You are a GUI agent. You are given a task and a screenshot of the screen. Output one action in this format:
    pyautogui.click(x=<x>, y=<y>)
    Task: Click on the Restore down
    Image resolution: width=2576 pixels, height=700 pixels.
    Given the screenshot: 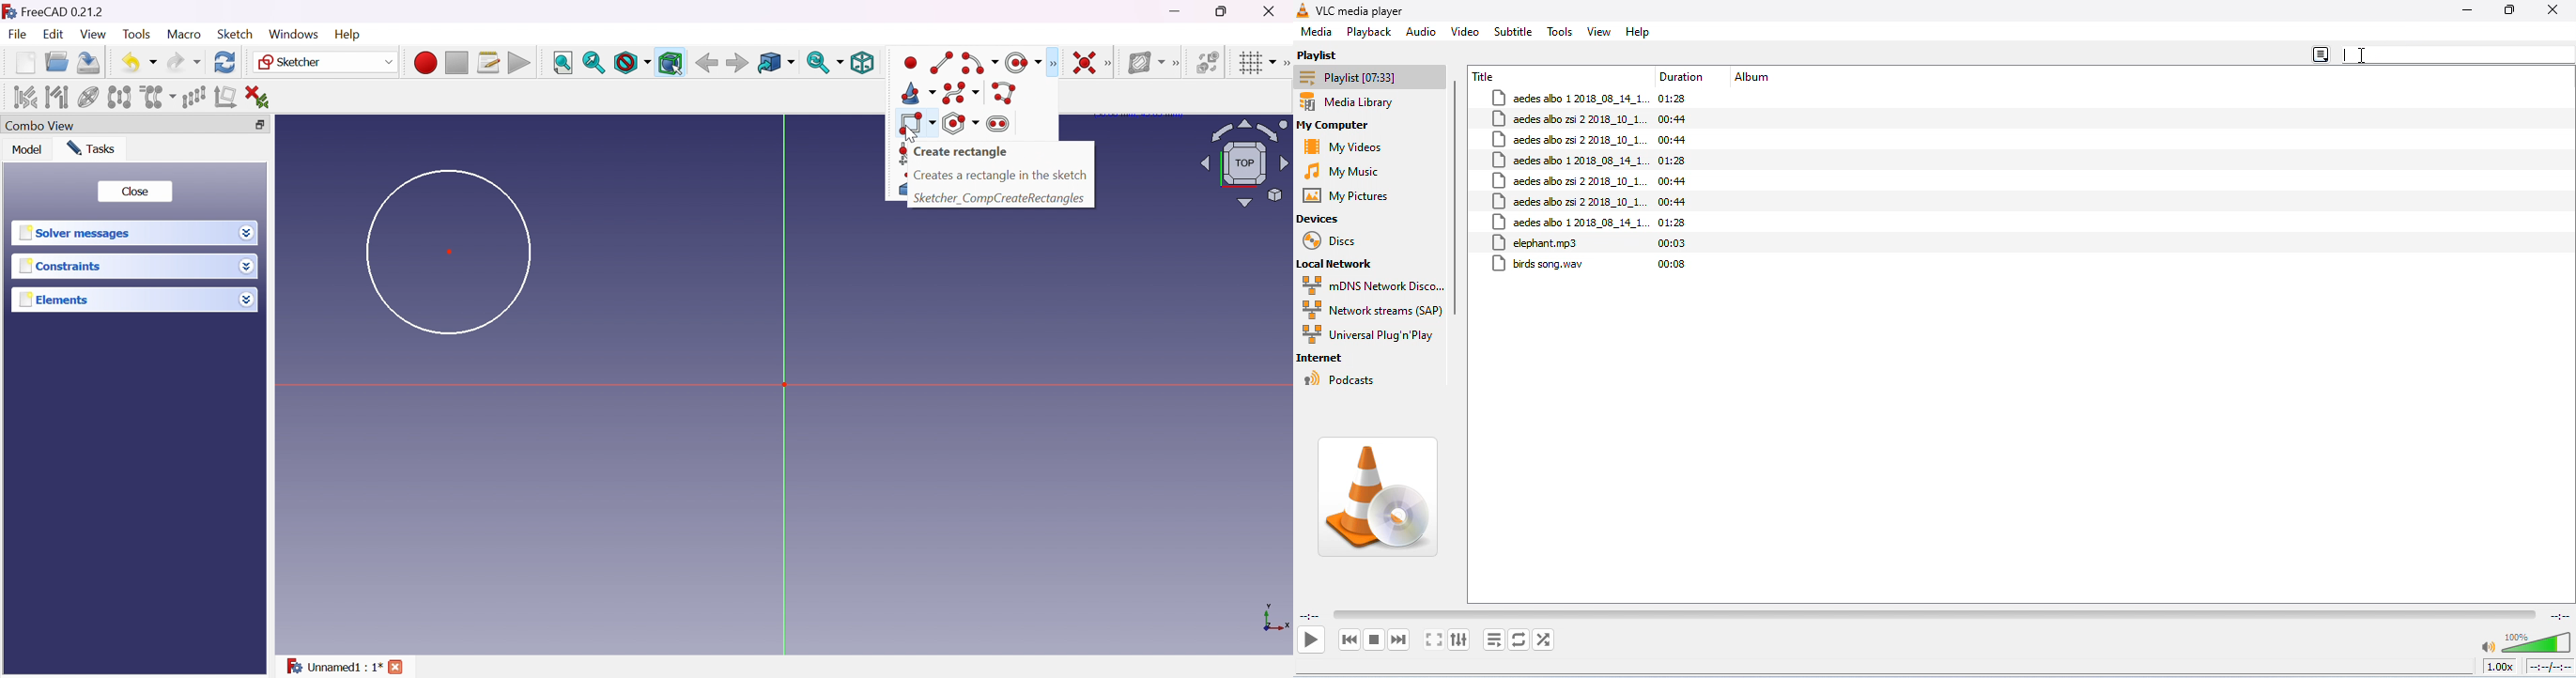 What is the action you would take?
    pyautogui.click(x=256, y=125)
    